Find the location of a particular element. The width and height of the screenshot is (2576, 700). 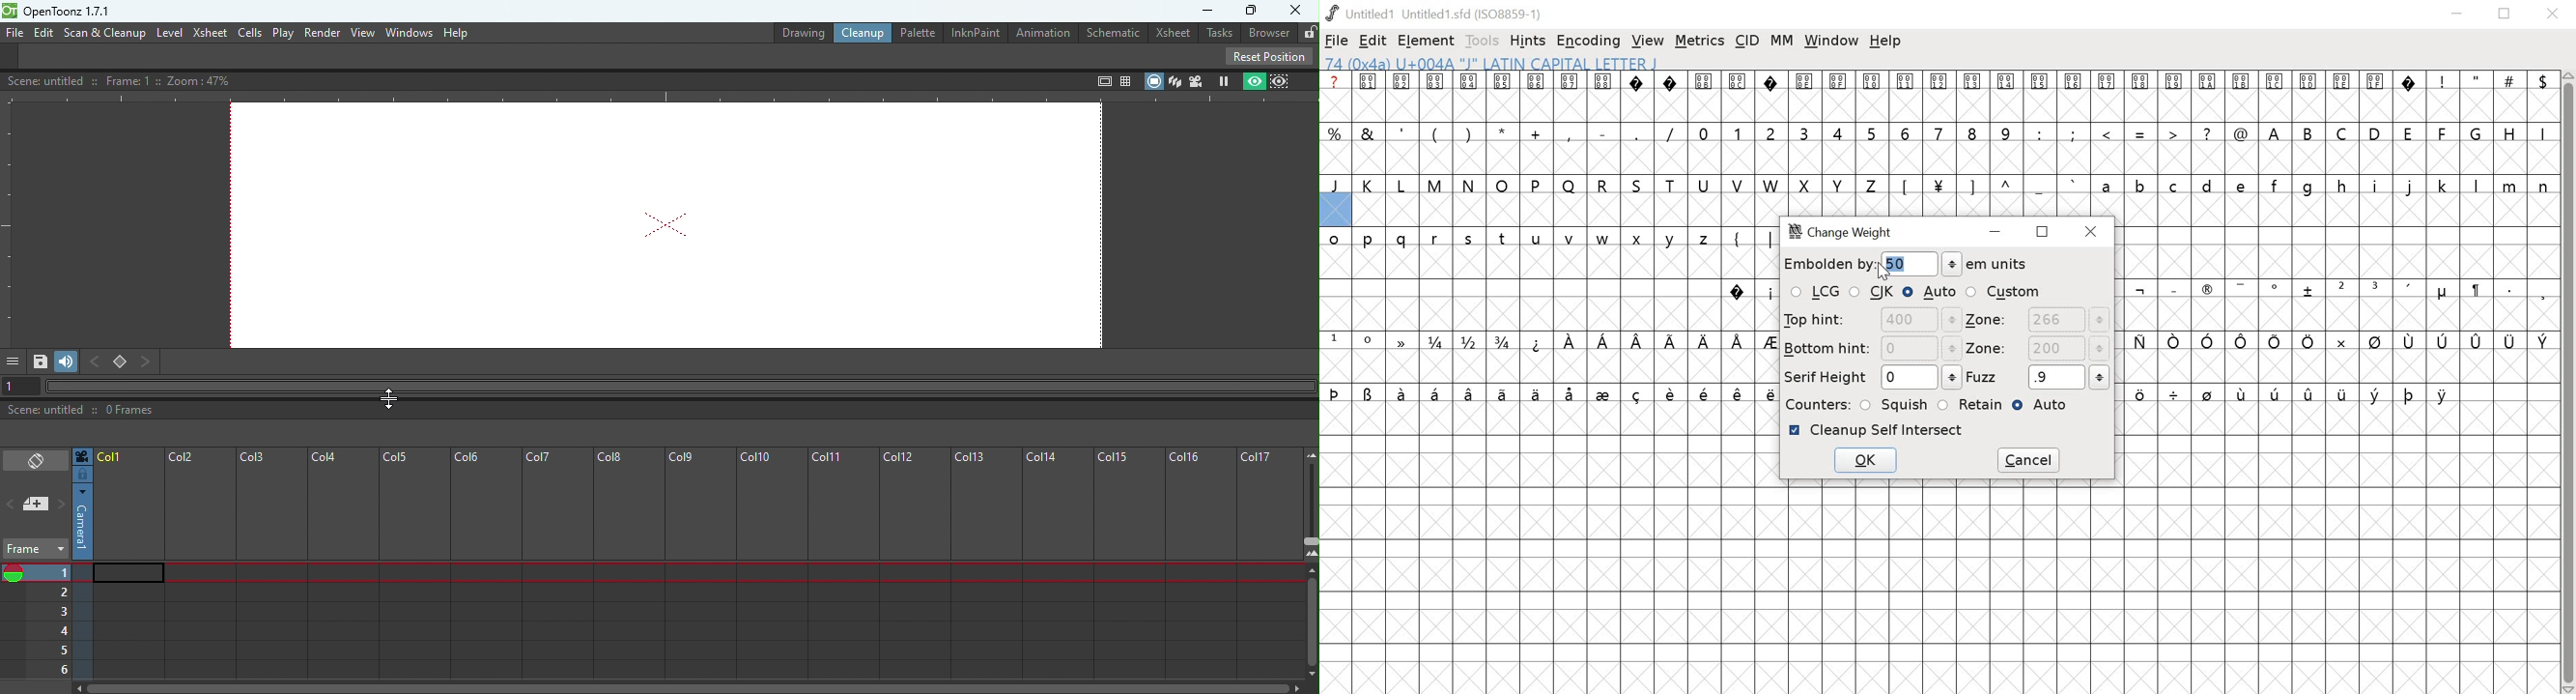

Camera view is located at coordinates (1197, 79).